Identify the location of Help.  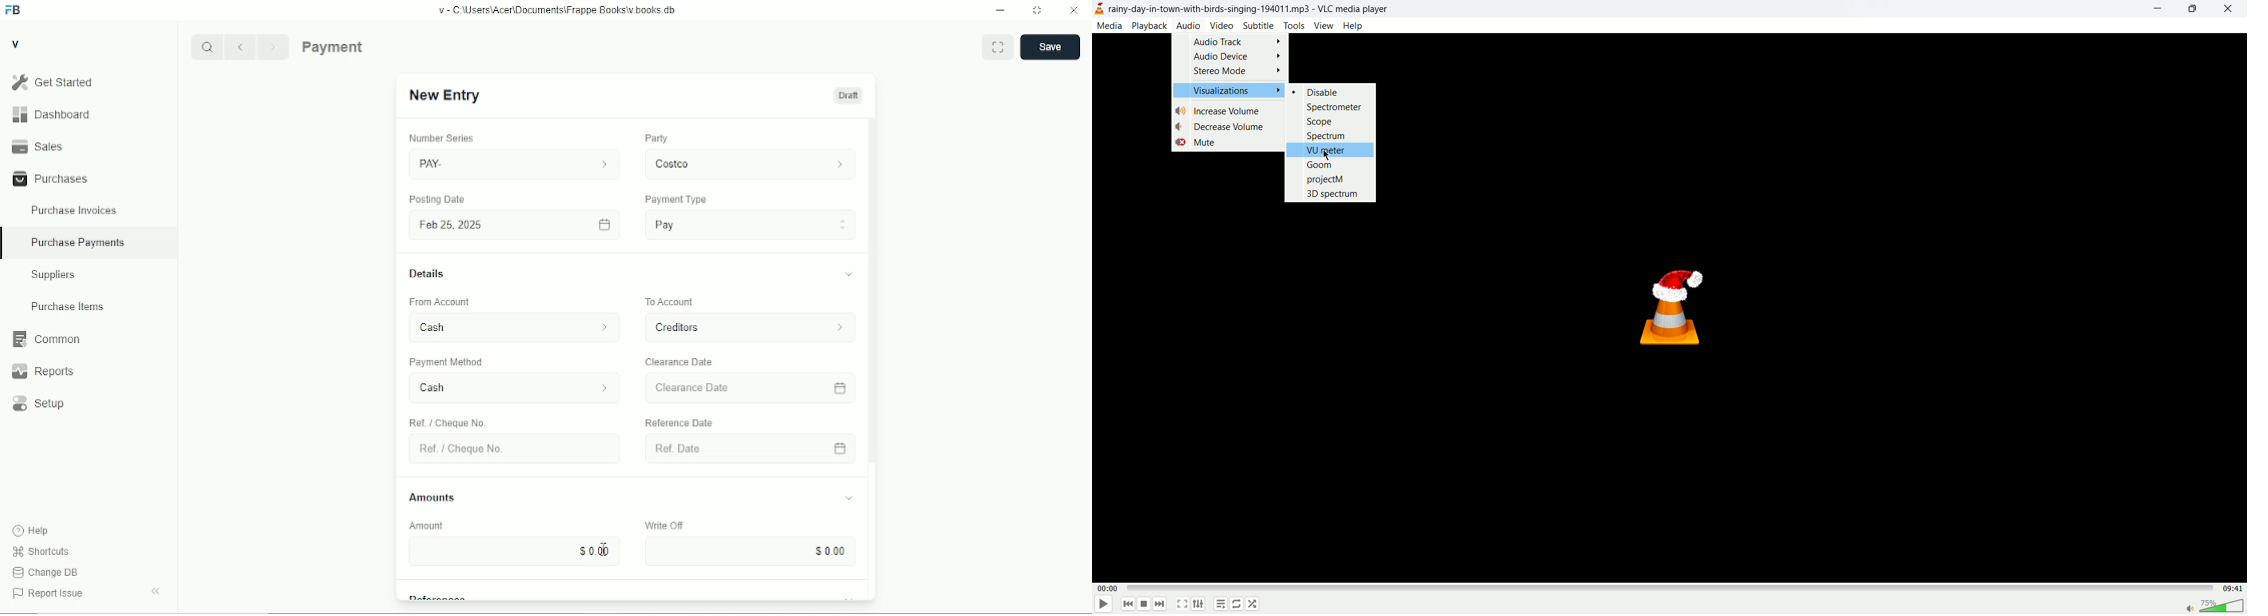
(31, 531).